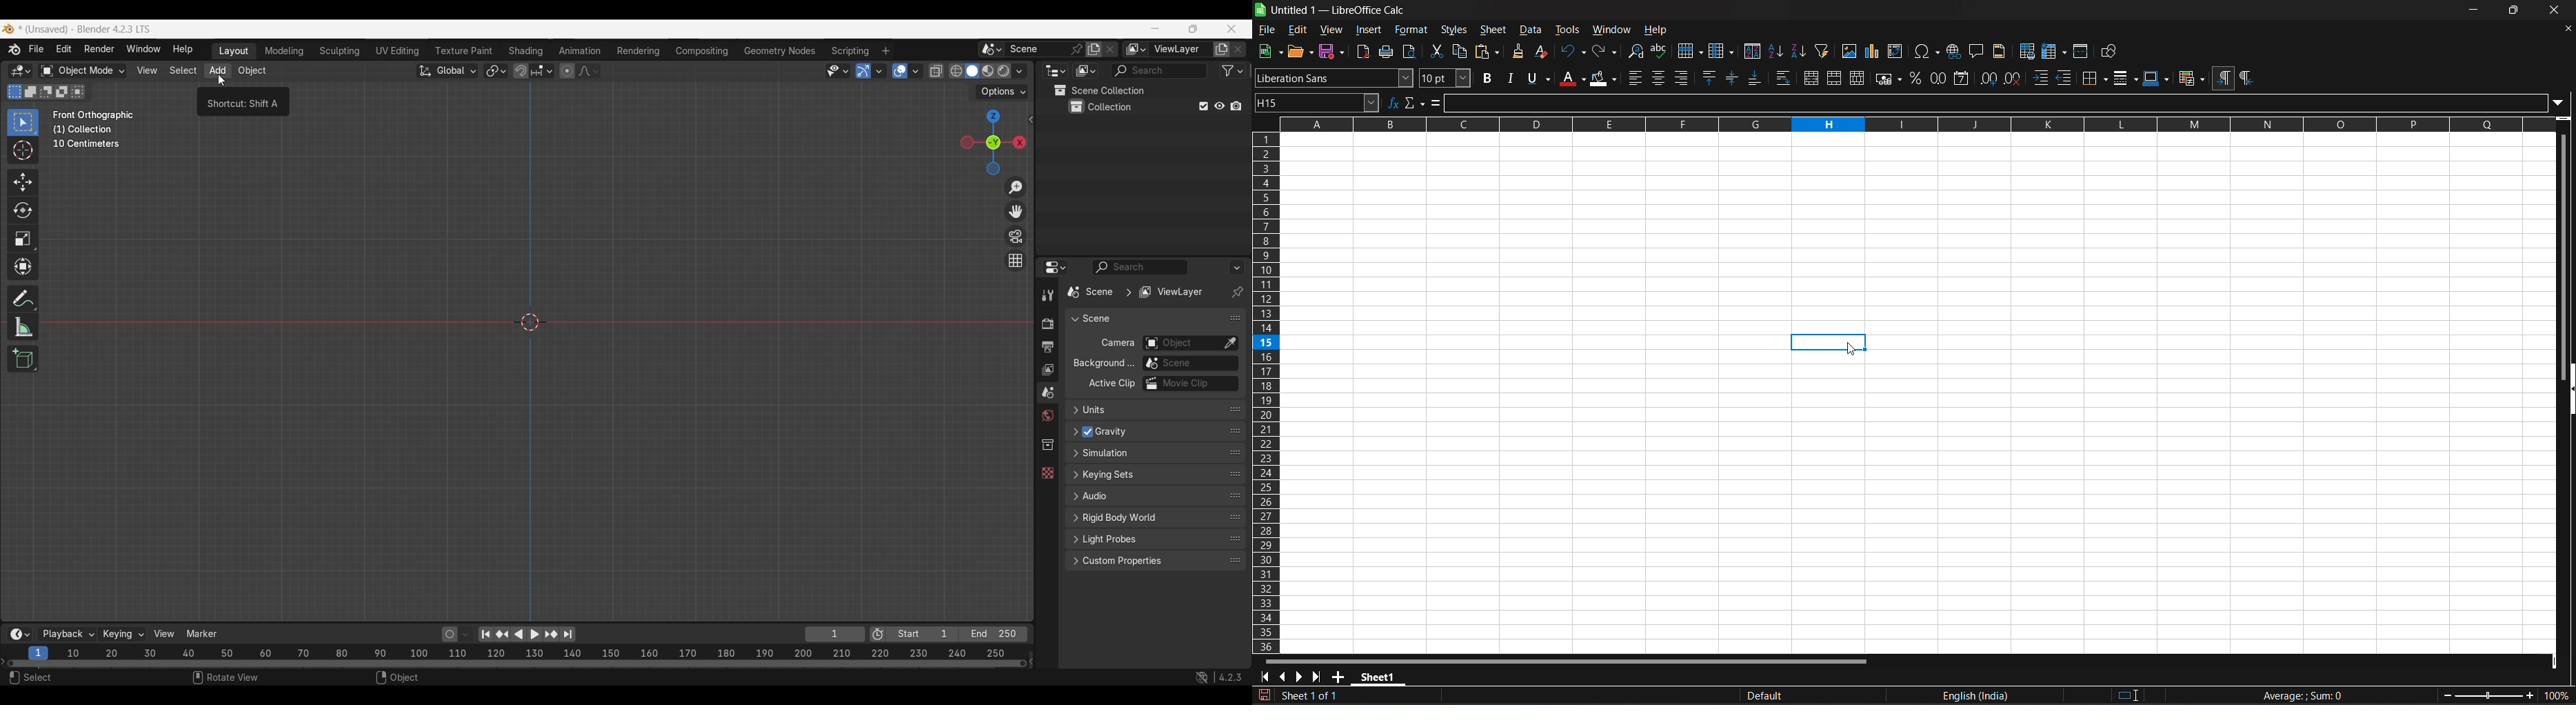  Describe the element at coordinates (243, 102) in the screenshot. I see `Description of current selection by cursor` at that location.